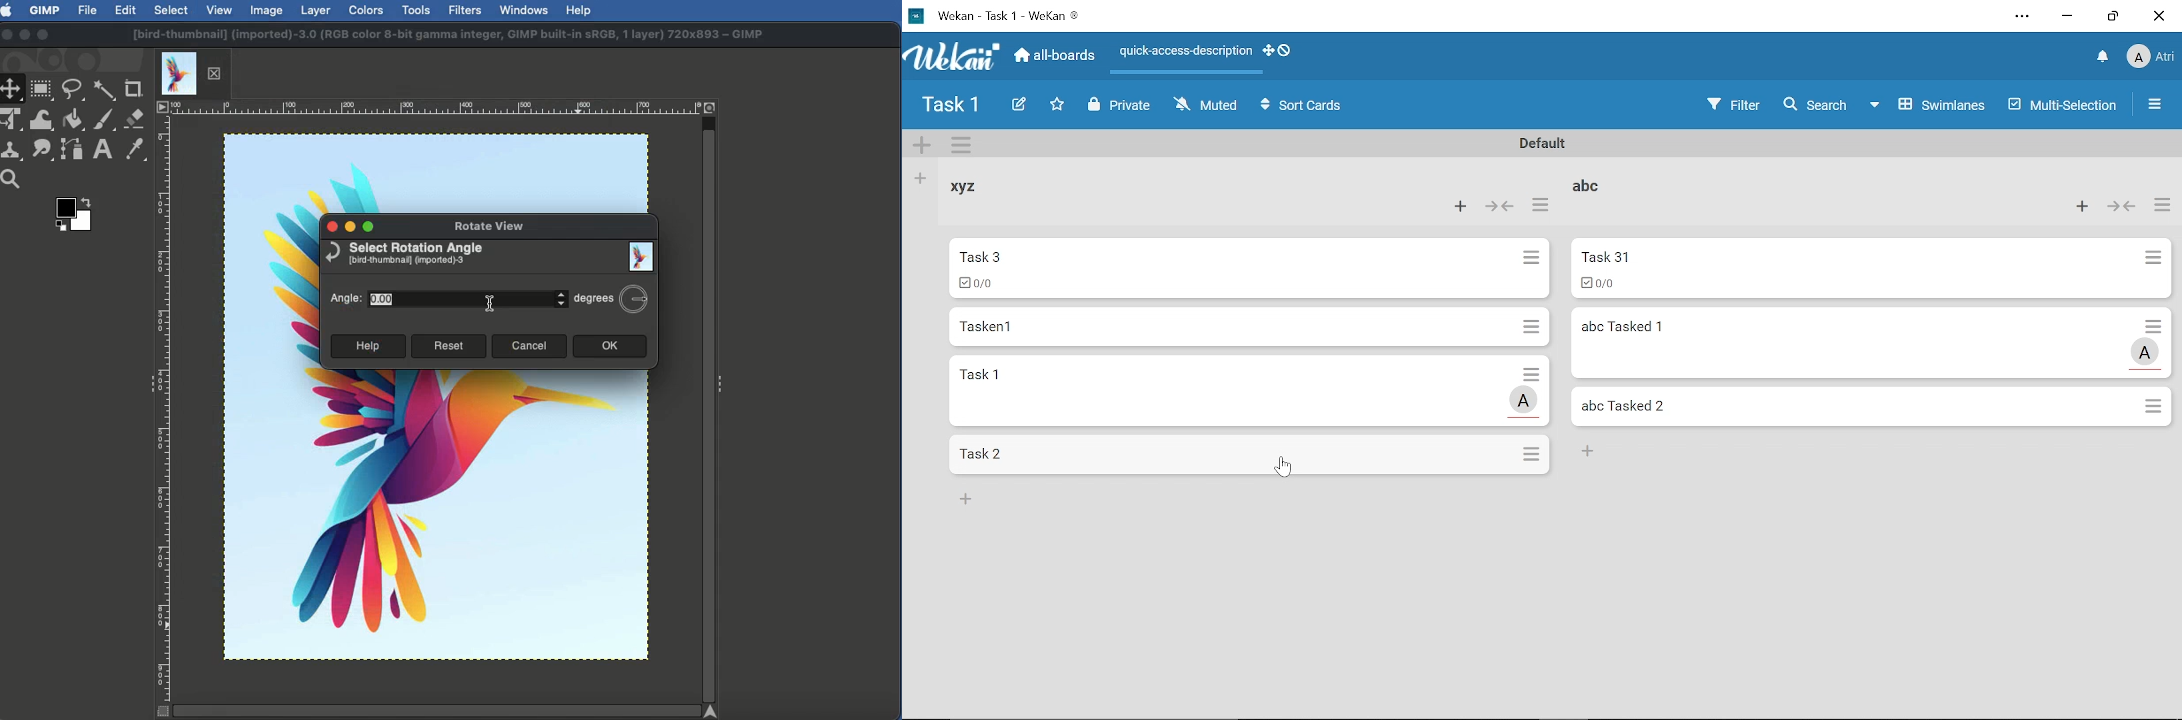 The image size is (2184, 728). Describe the element at coordinates (220, 9) in the screenshot. I see `View` at that location.